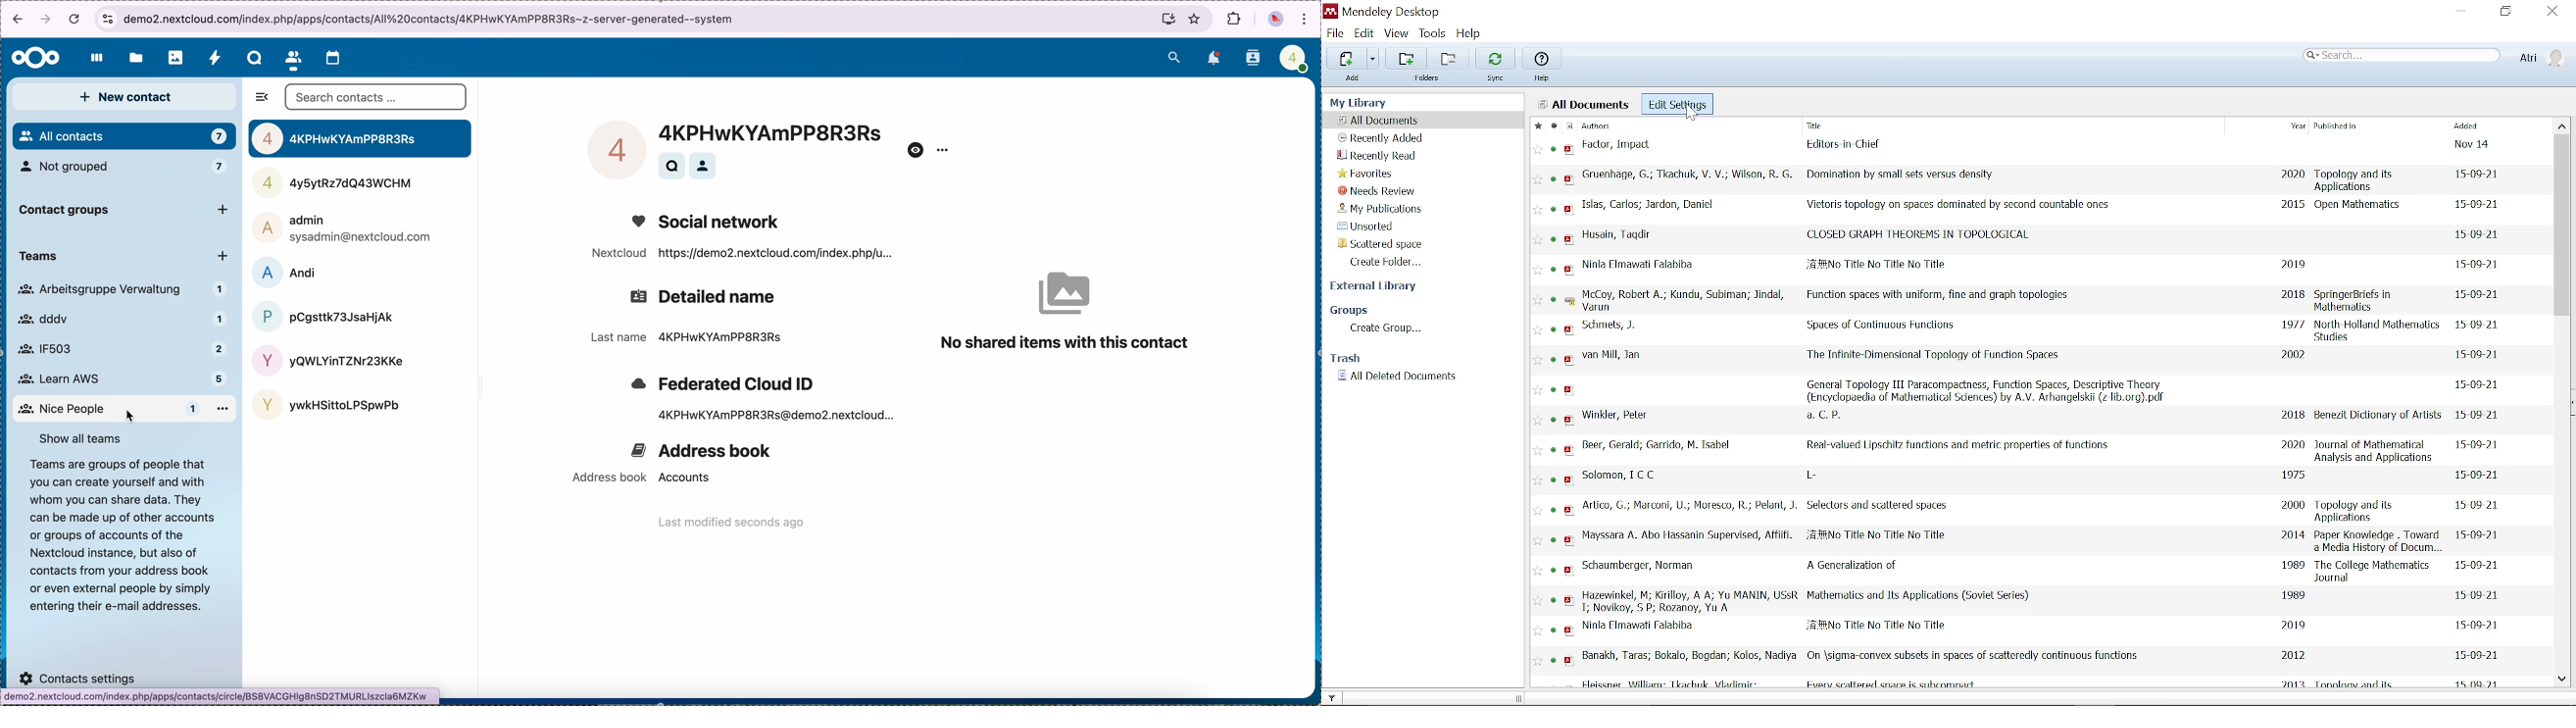  Describe the element at coordinates (777, 131) in the screenshot. I see `profile name` at that location.